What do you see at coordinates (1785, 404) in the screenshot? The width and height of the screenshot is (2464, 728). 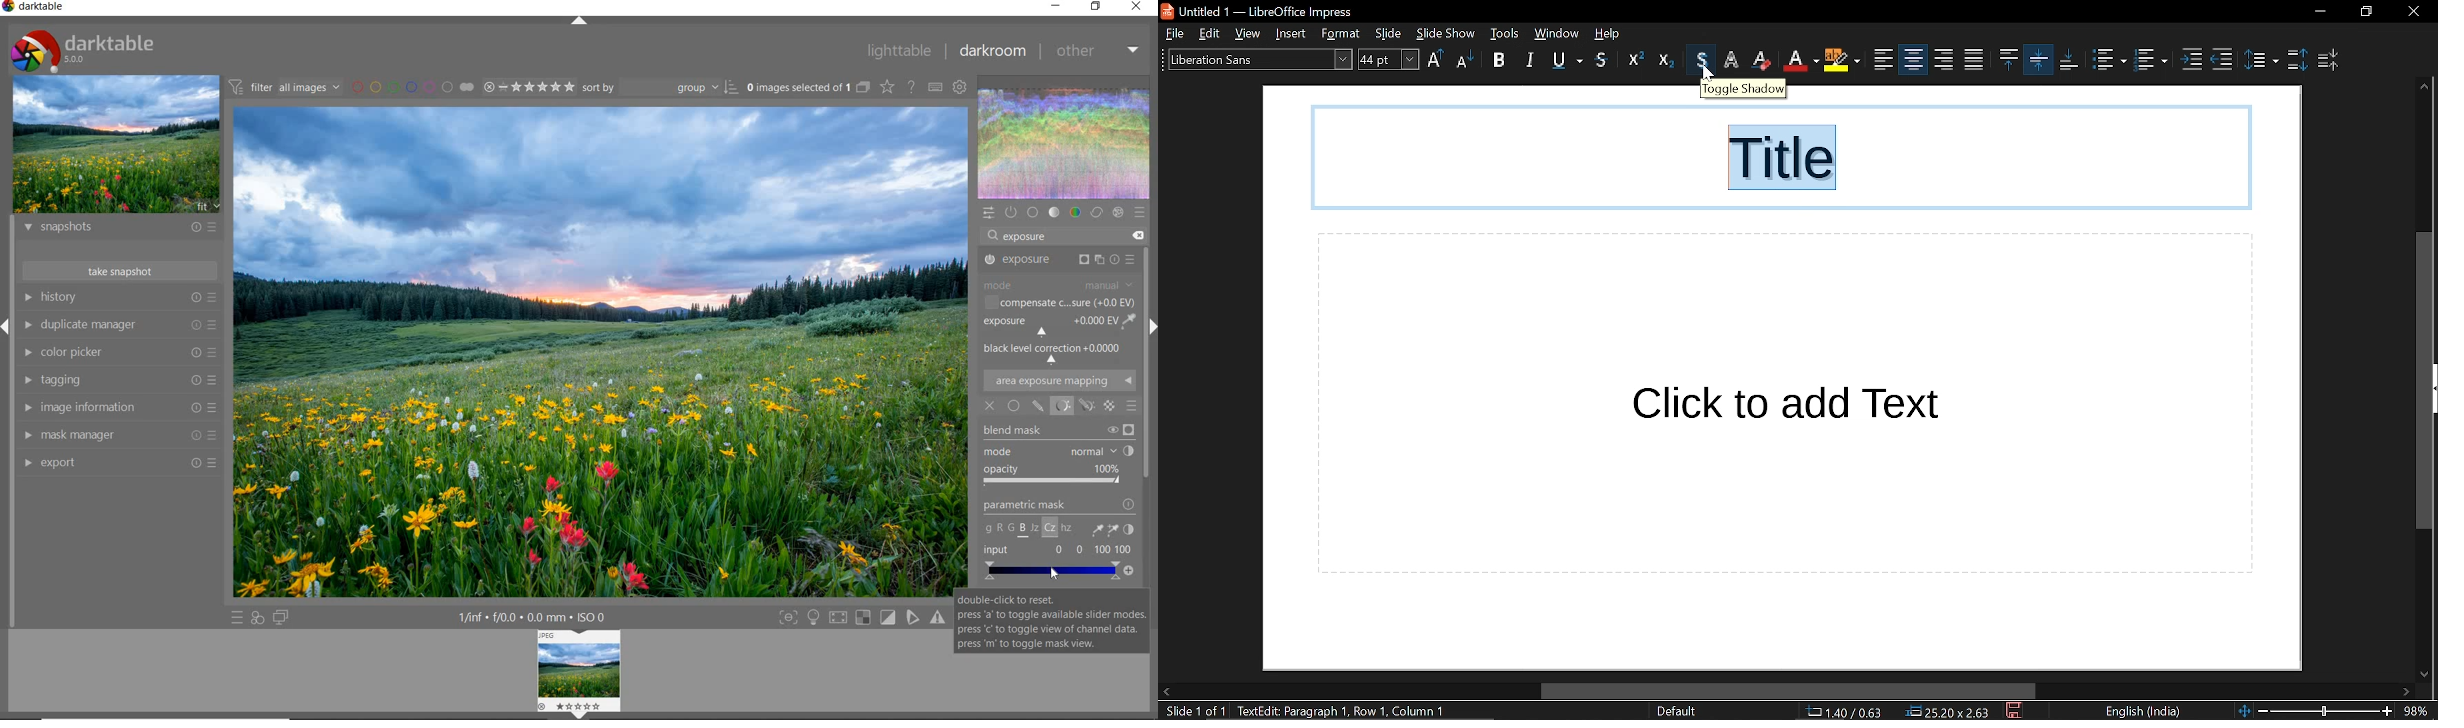 I see `click to add text` at bounding box center [1785, 404].